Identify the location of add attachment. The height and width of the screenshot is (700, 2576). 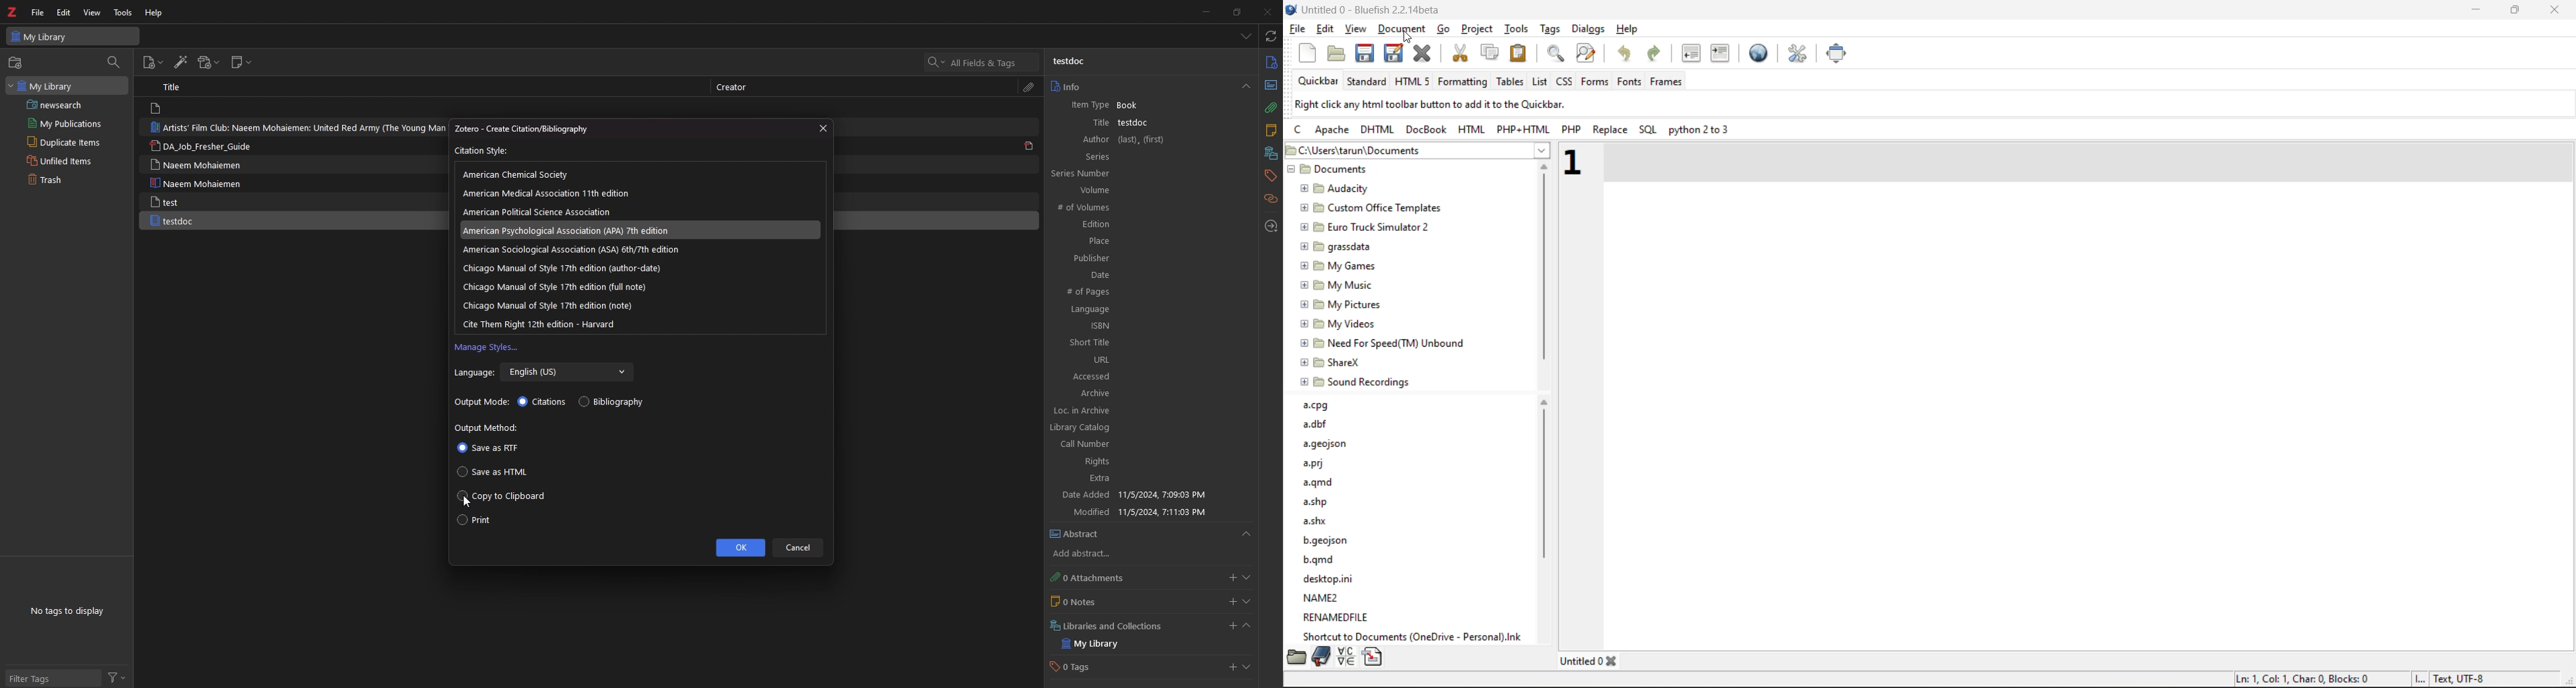
(208, 63).